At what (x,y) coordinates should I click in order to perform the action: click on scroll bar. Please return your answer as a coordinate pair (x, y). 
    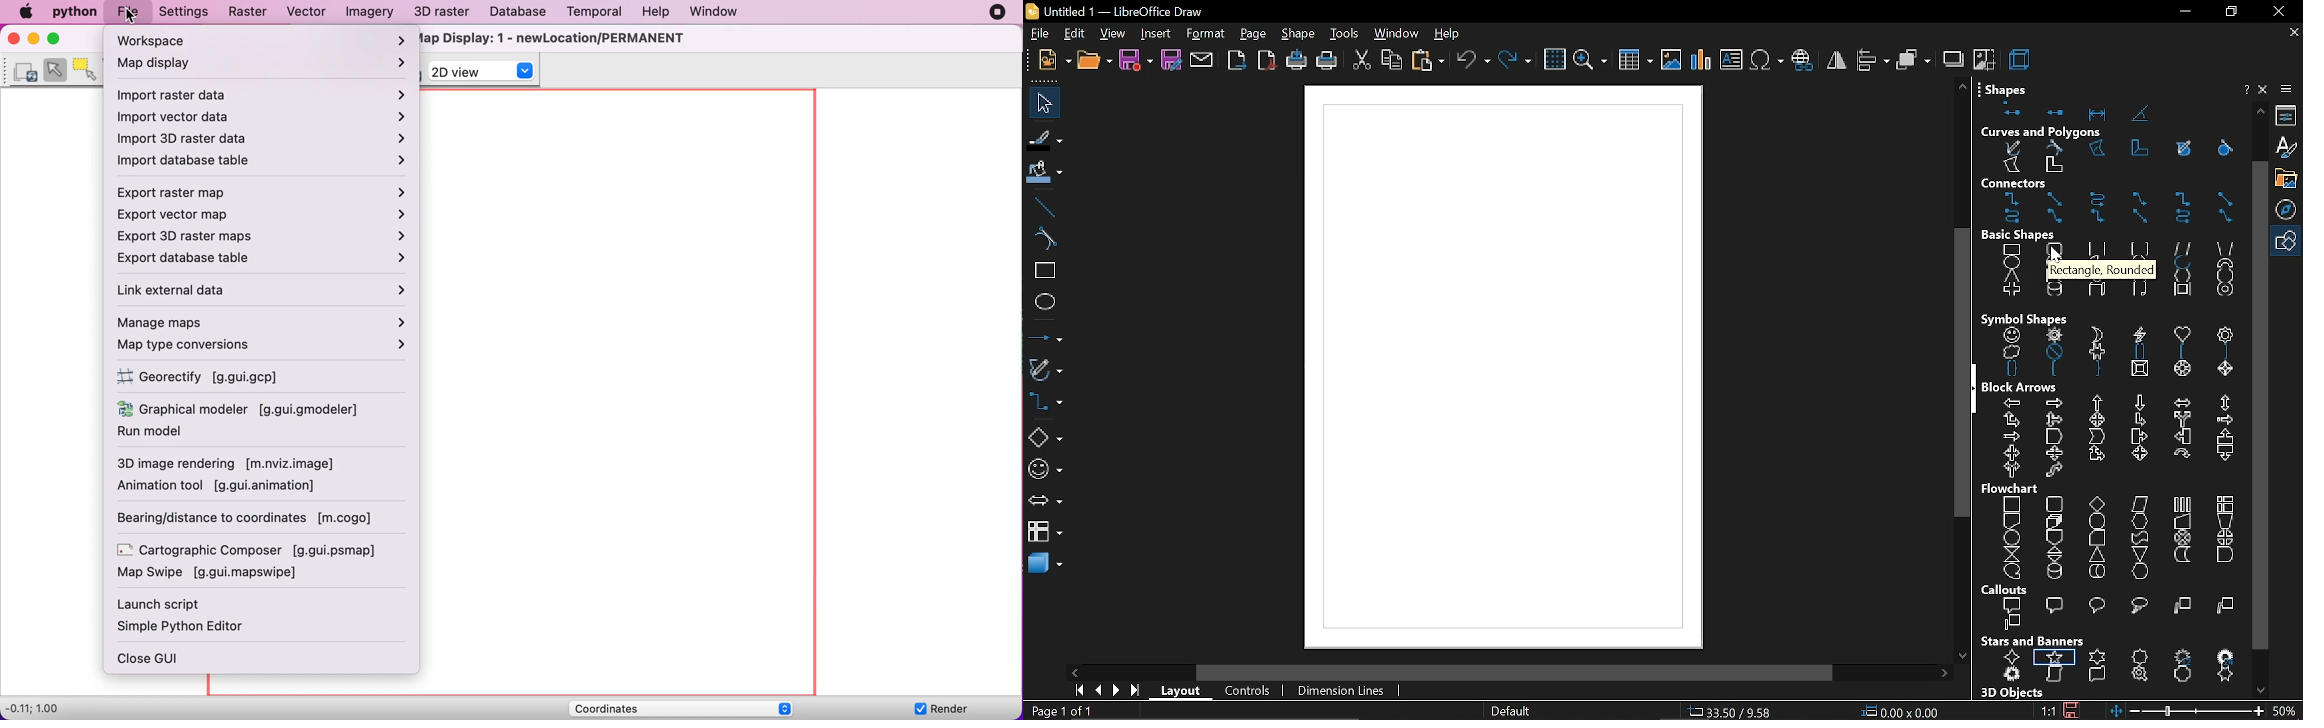
    Looking at the image, I should click on (1515, 674).